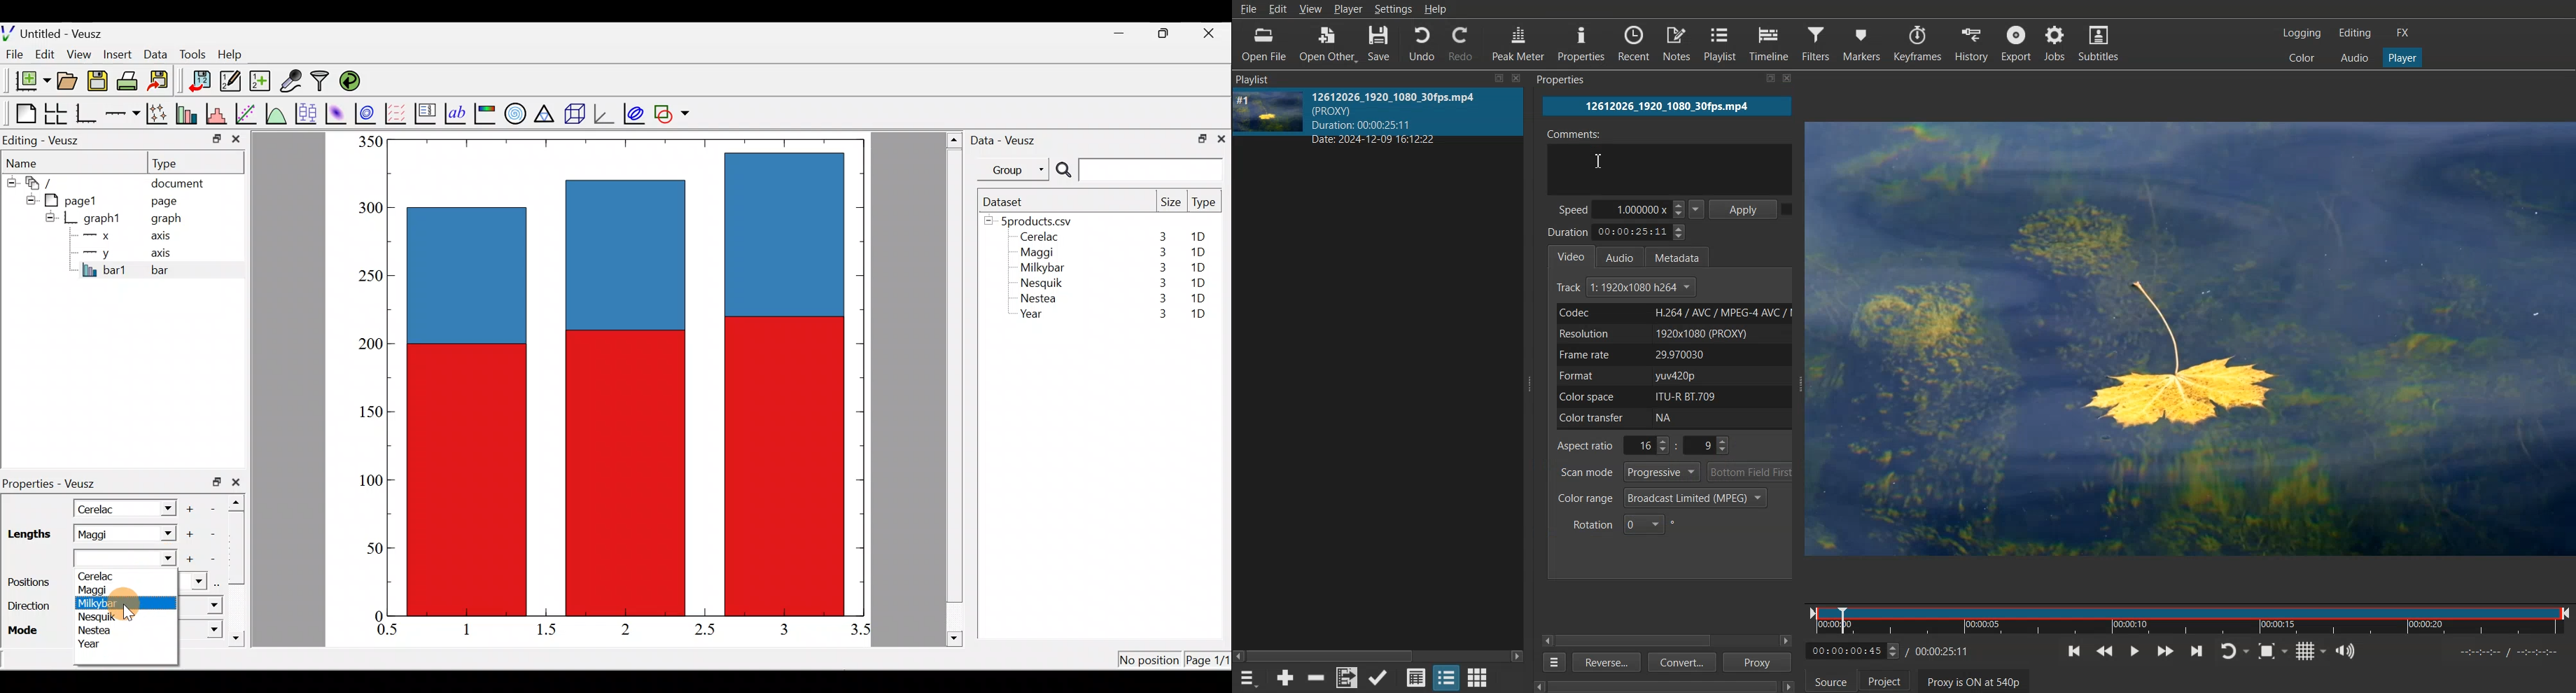  I want to click on Export, so click(2015, 43).